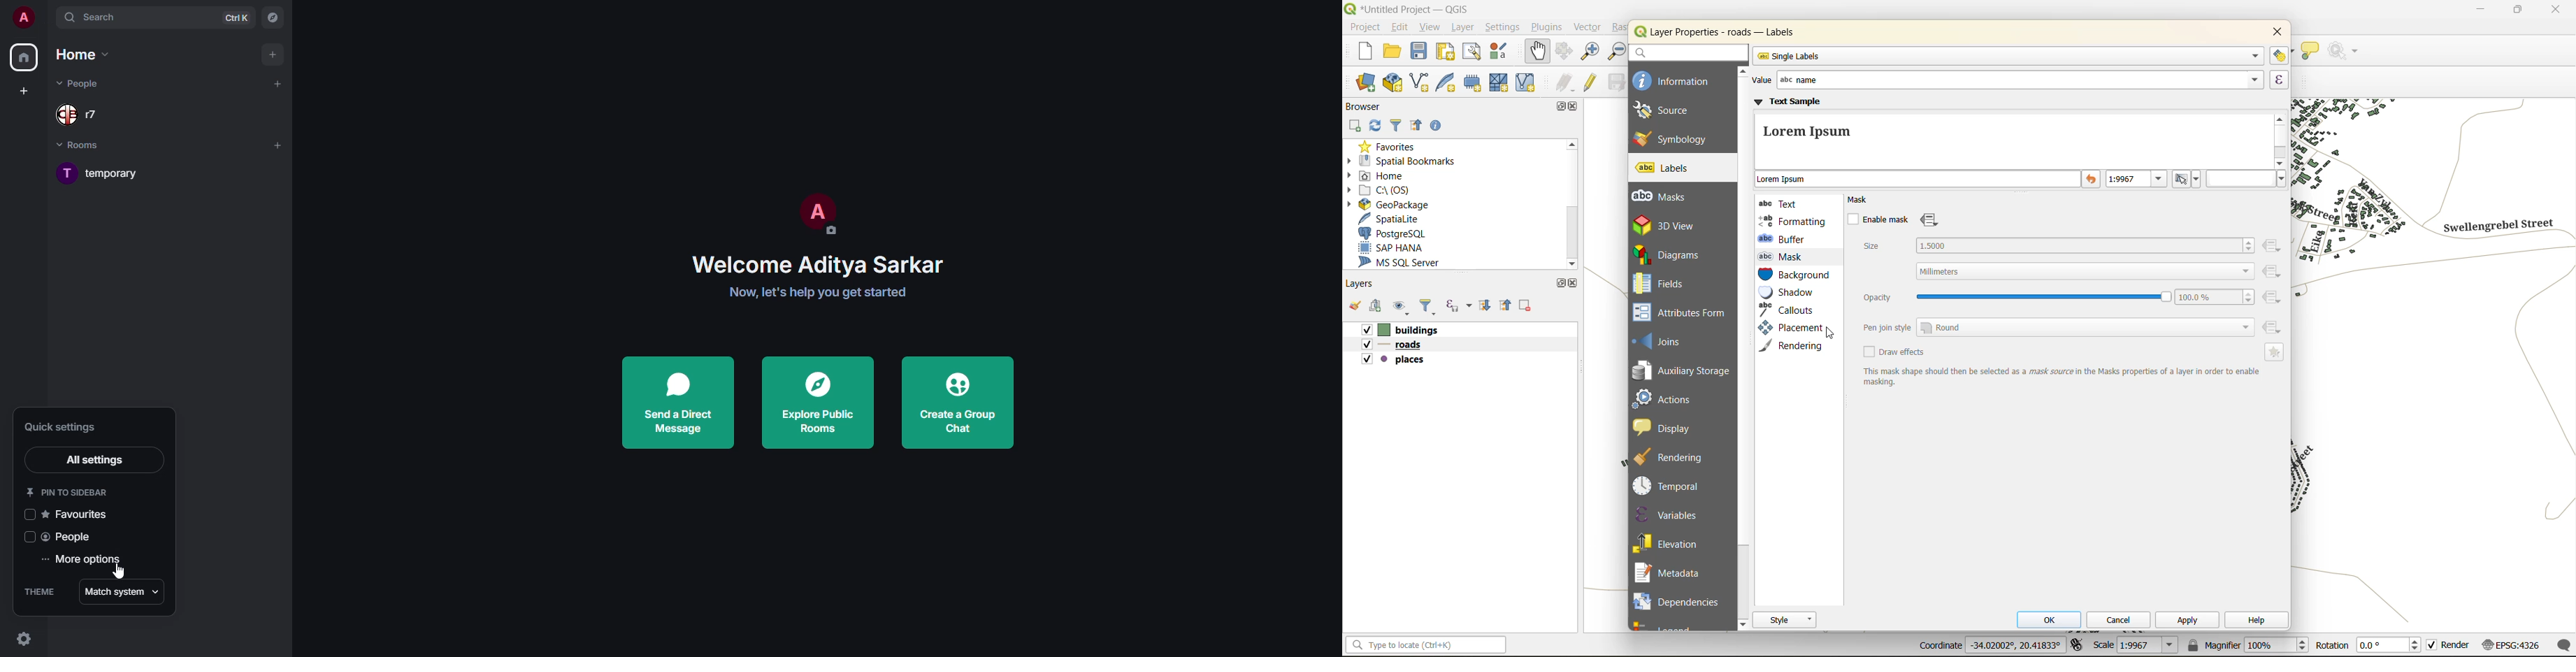 This screenshot has height=672, width=2576. Describe the element at coordinates (819, 402) in the screenshot. I see `explore public rooms` at that location.